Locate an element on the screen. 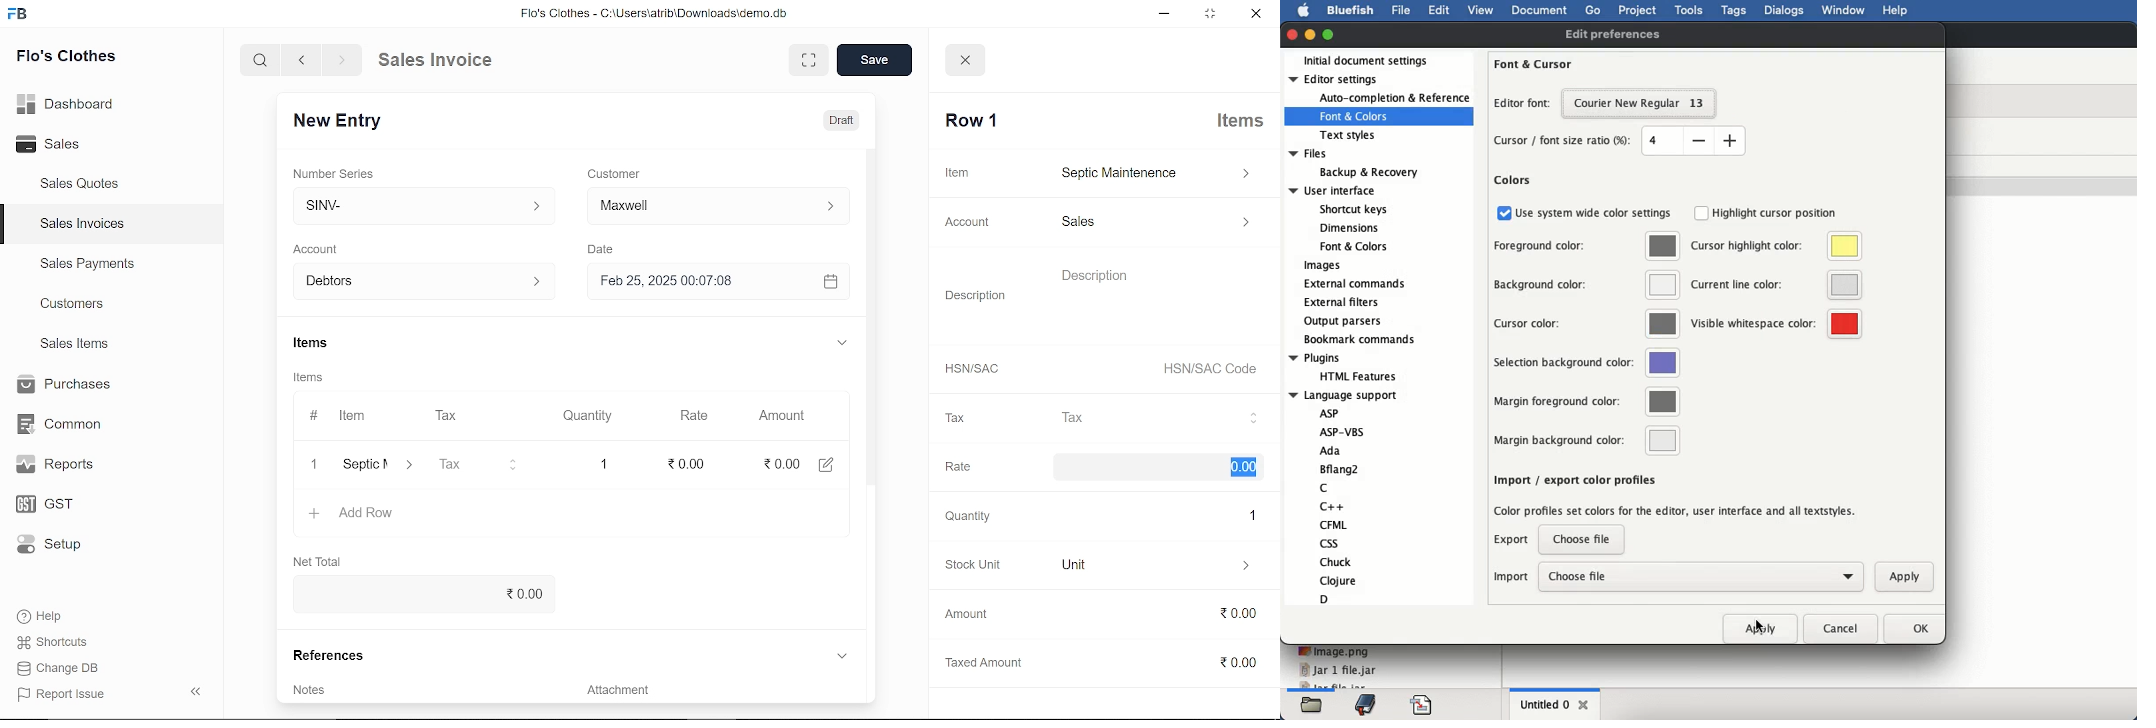 The width and height of the screenshot is (2156, 728). # Item is located at coordinates (337, 417).